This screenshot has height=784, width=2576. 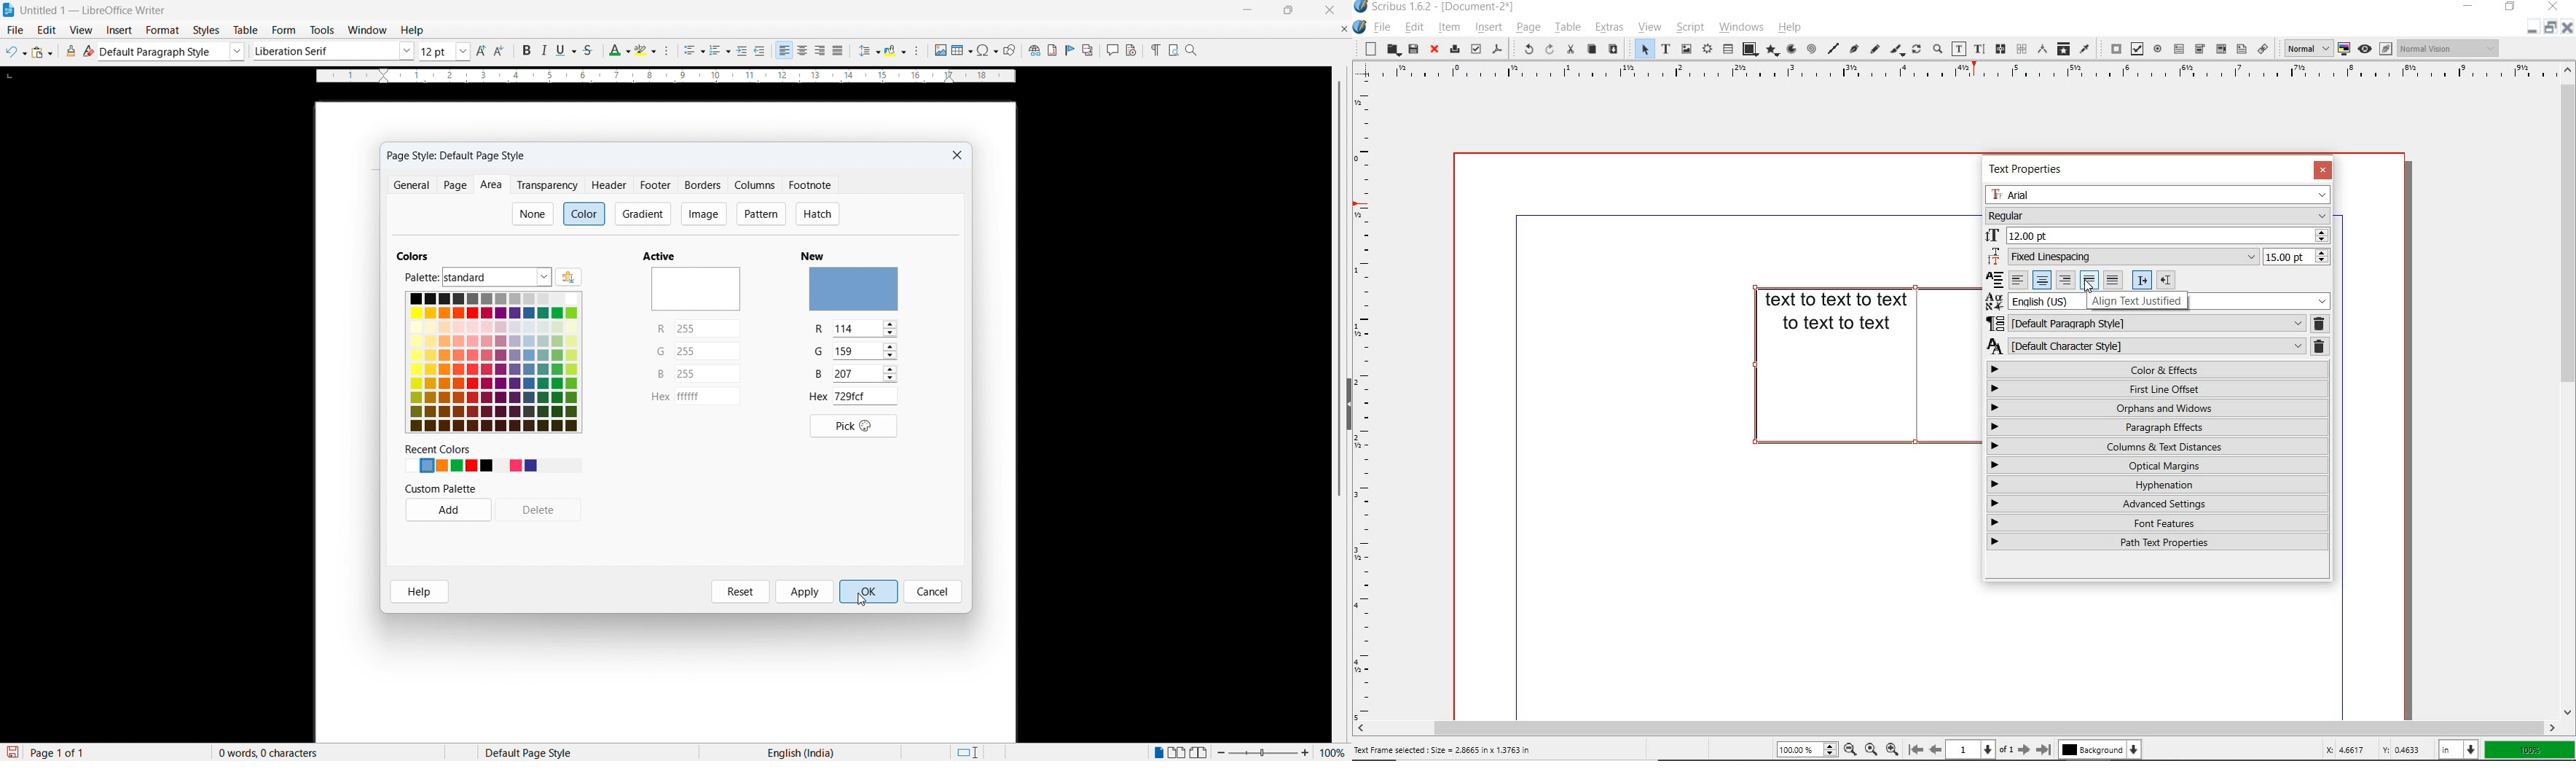 I want to click on new, so click(x=1368, y=49).